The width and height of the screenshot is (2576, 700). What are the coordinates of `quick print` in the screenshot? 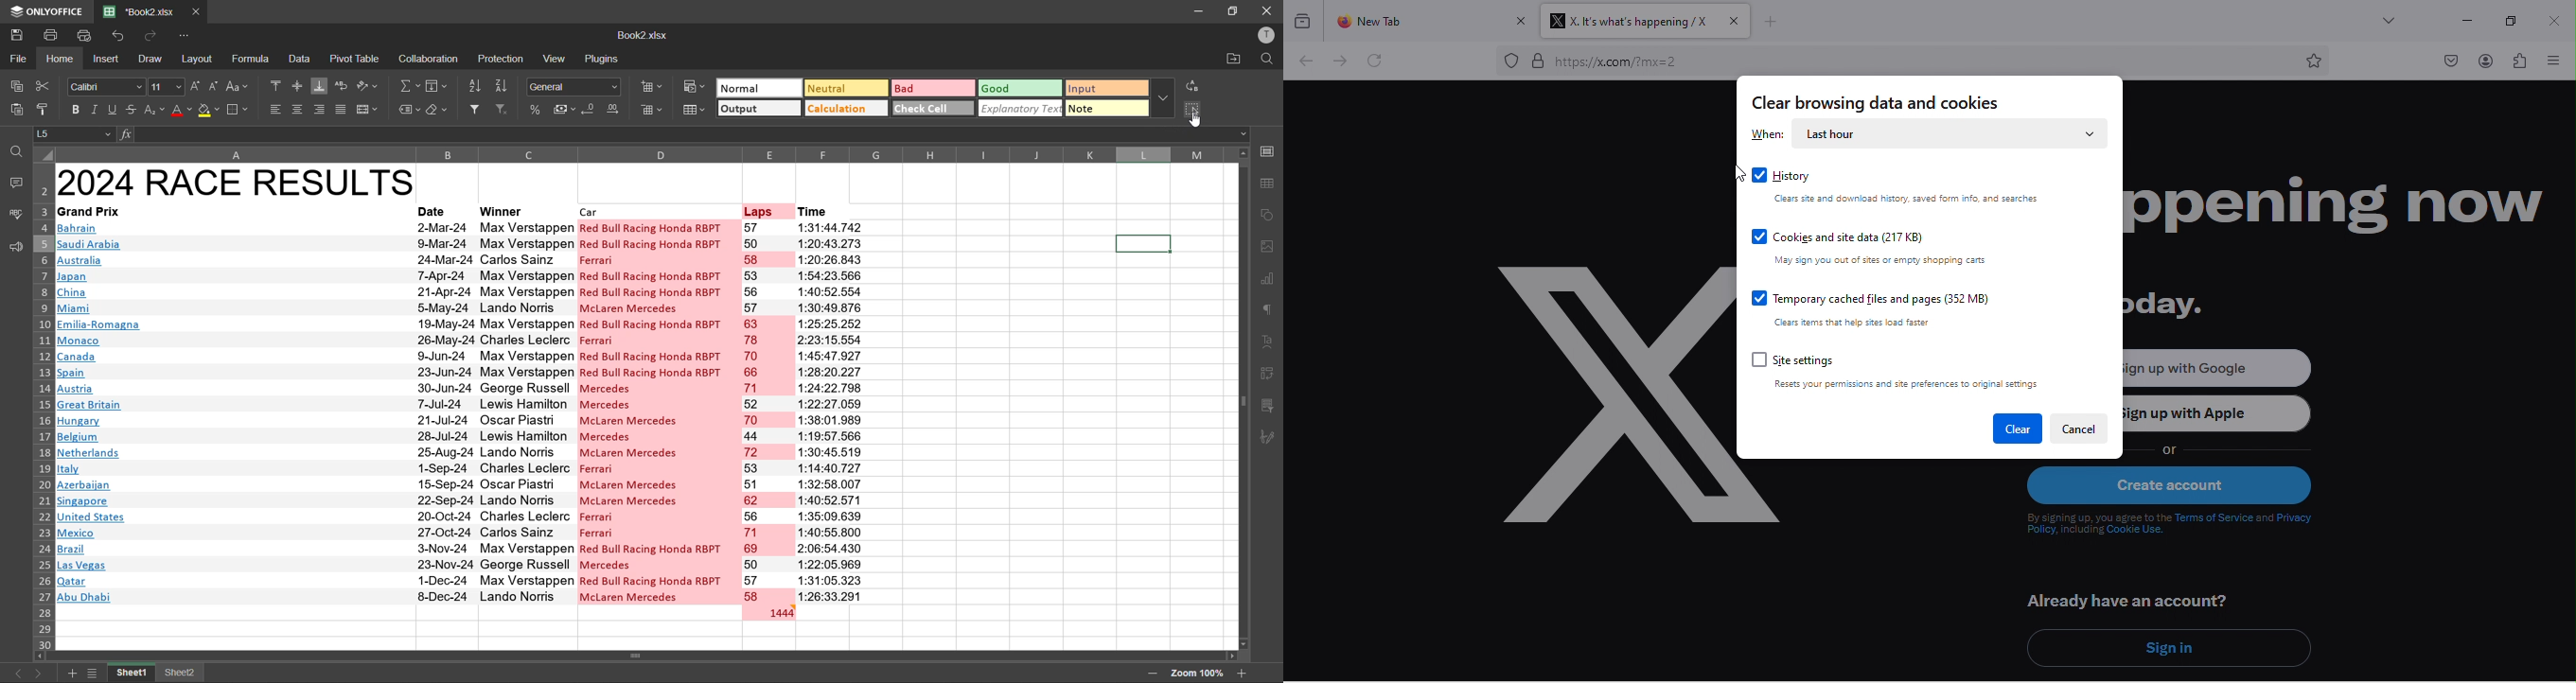 It's located at (81, 36).